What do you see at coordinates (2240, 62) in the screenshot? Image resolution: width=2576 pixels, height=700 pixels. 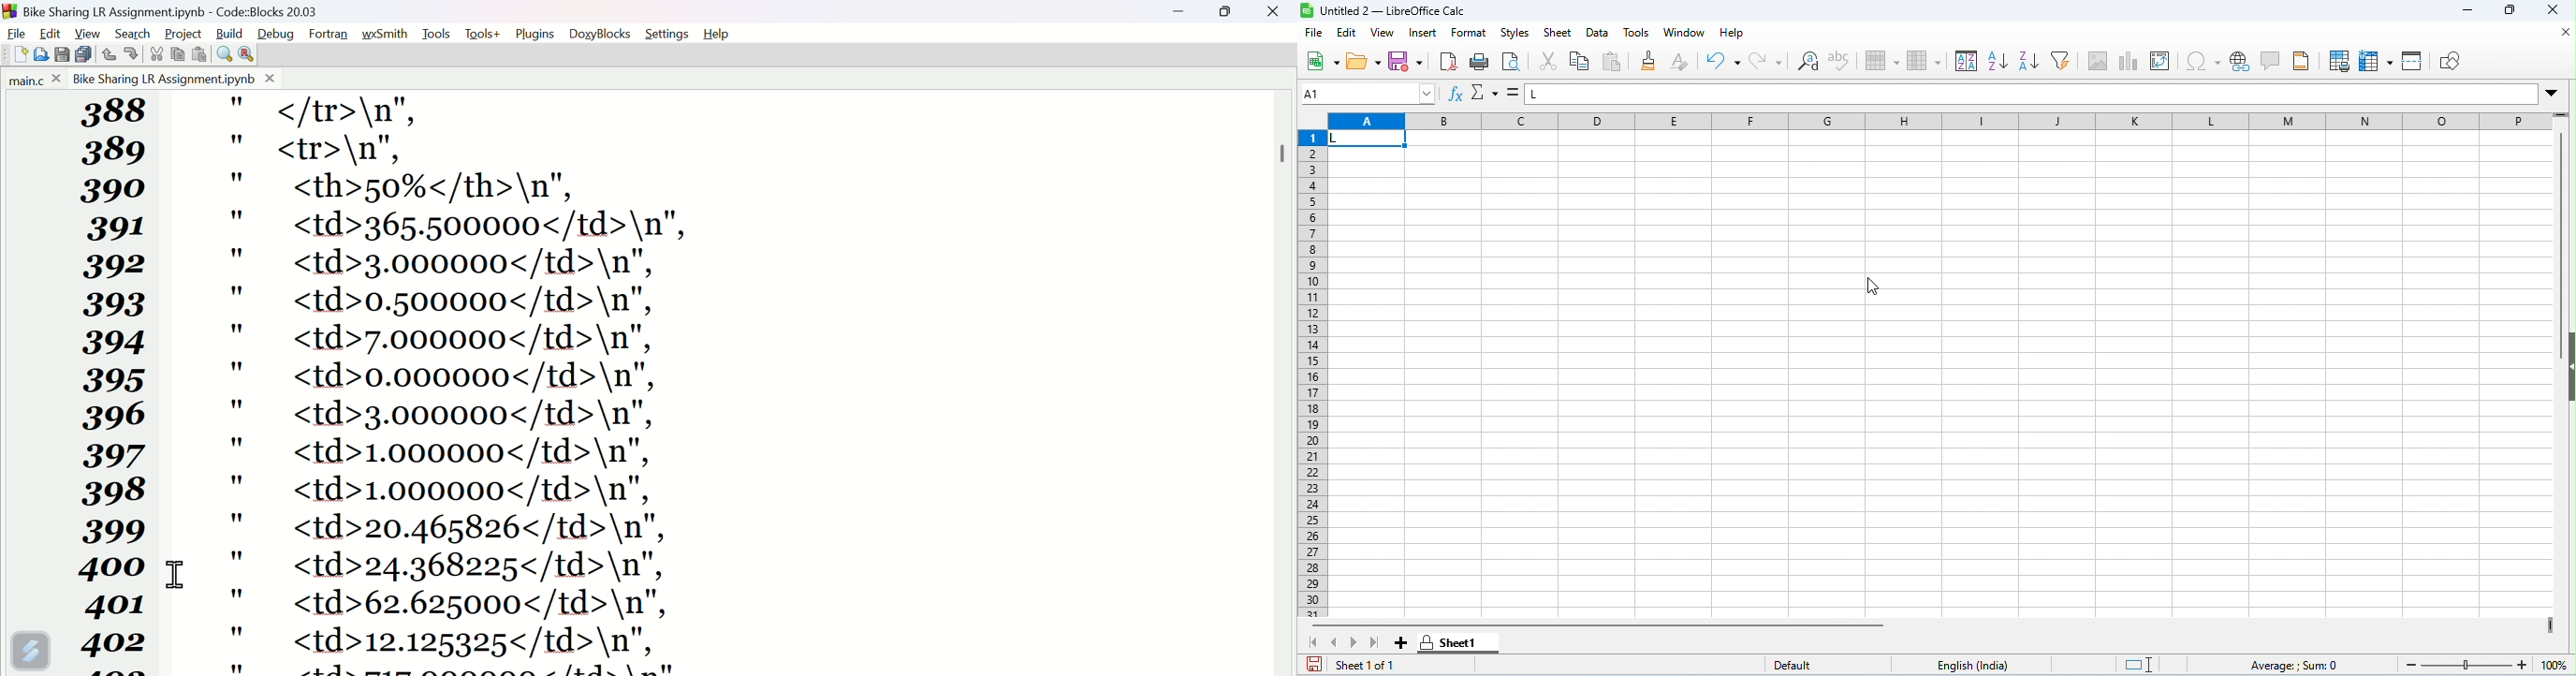 I see `insert hyperlink` at bounding box center [2240, 62].